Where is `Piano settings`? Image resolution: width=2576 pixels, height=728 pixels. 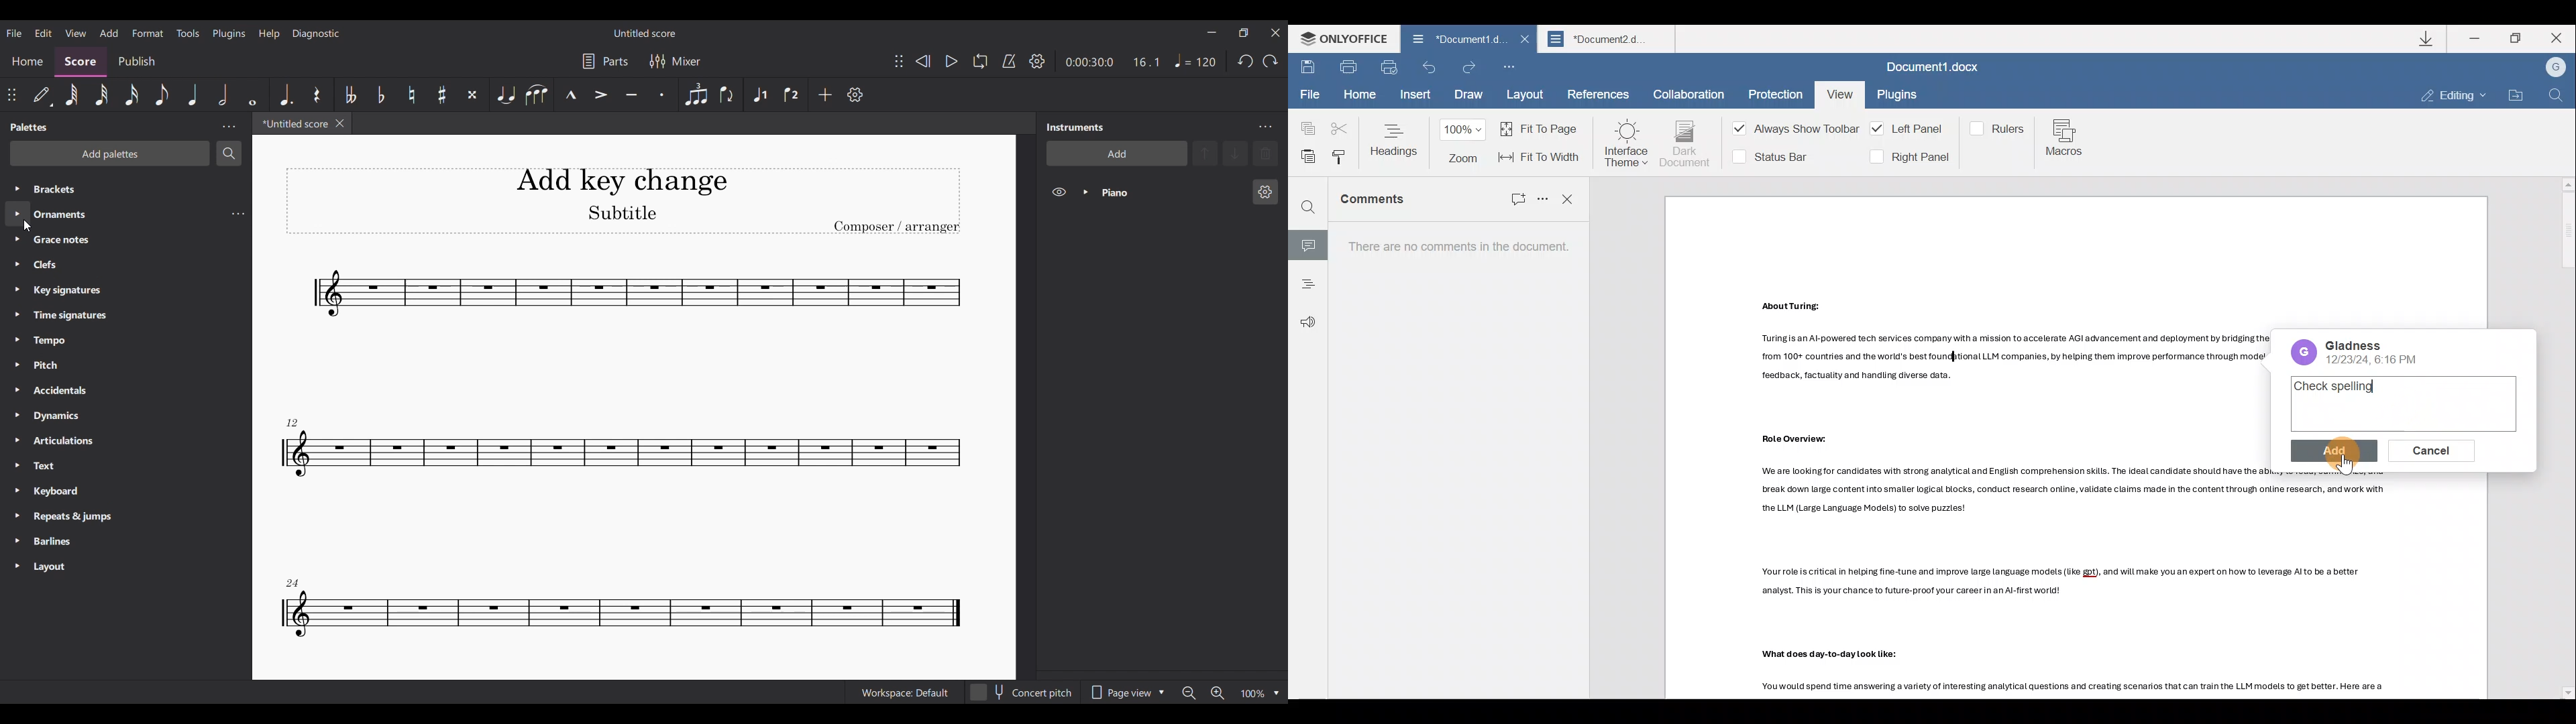
Piano settings is located at coordinates (1266, 192).